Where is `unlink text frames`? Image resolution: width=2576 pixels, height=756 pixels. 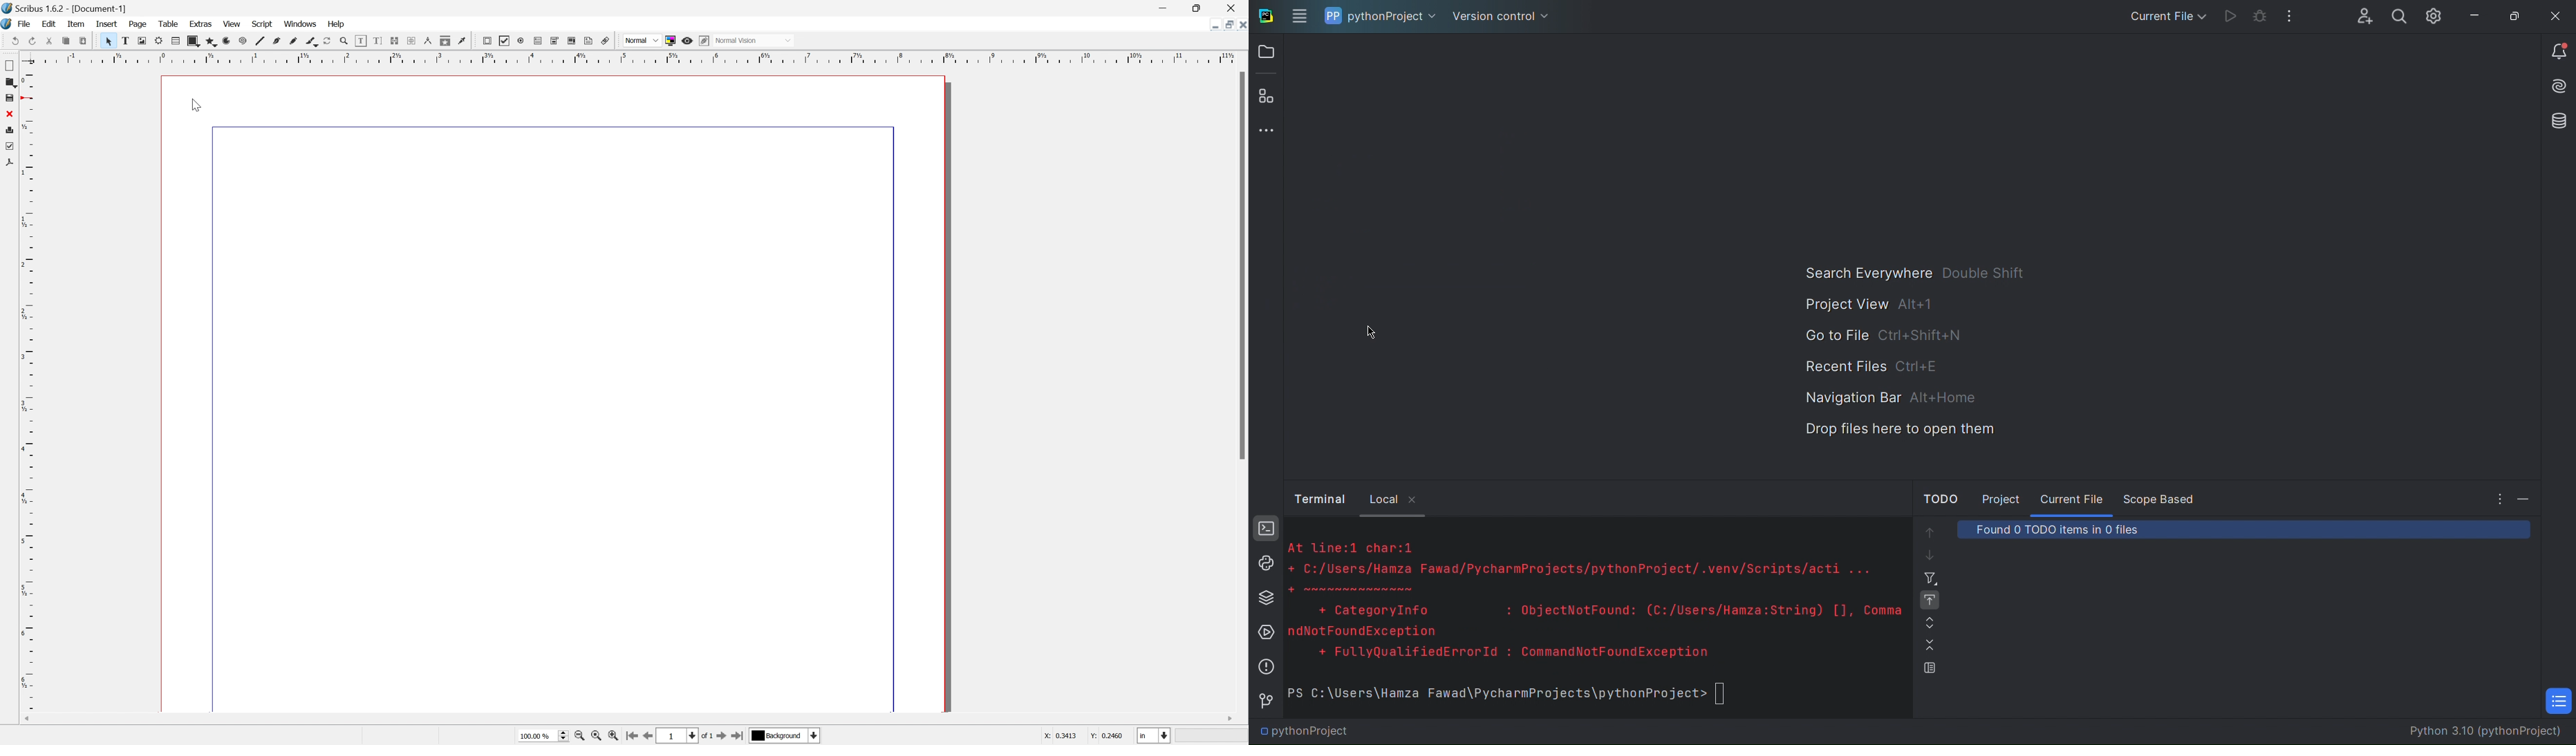 unlink text frames is located at coordinates (537, 41).